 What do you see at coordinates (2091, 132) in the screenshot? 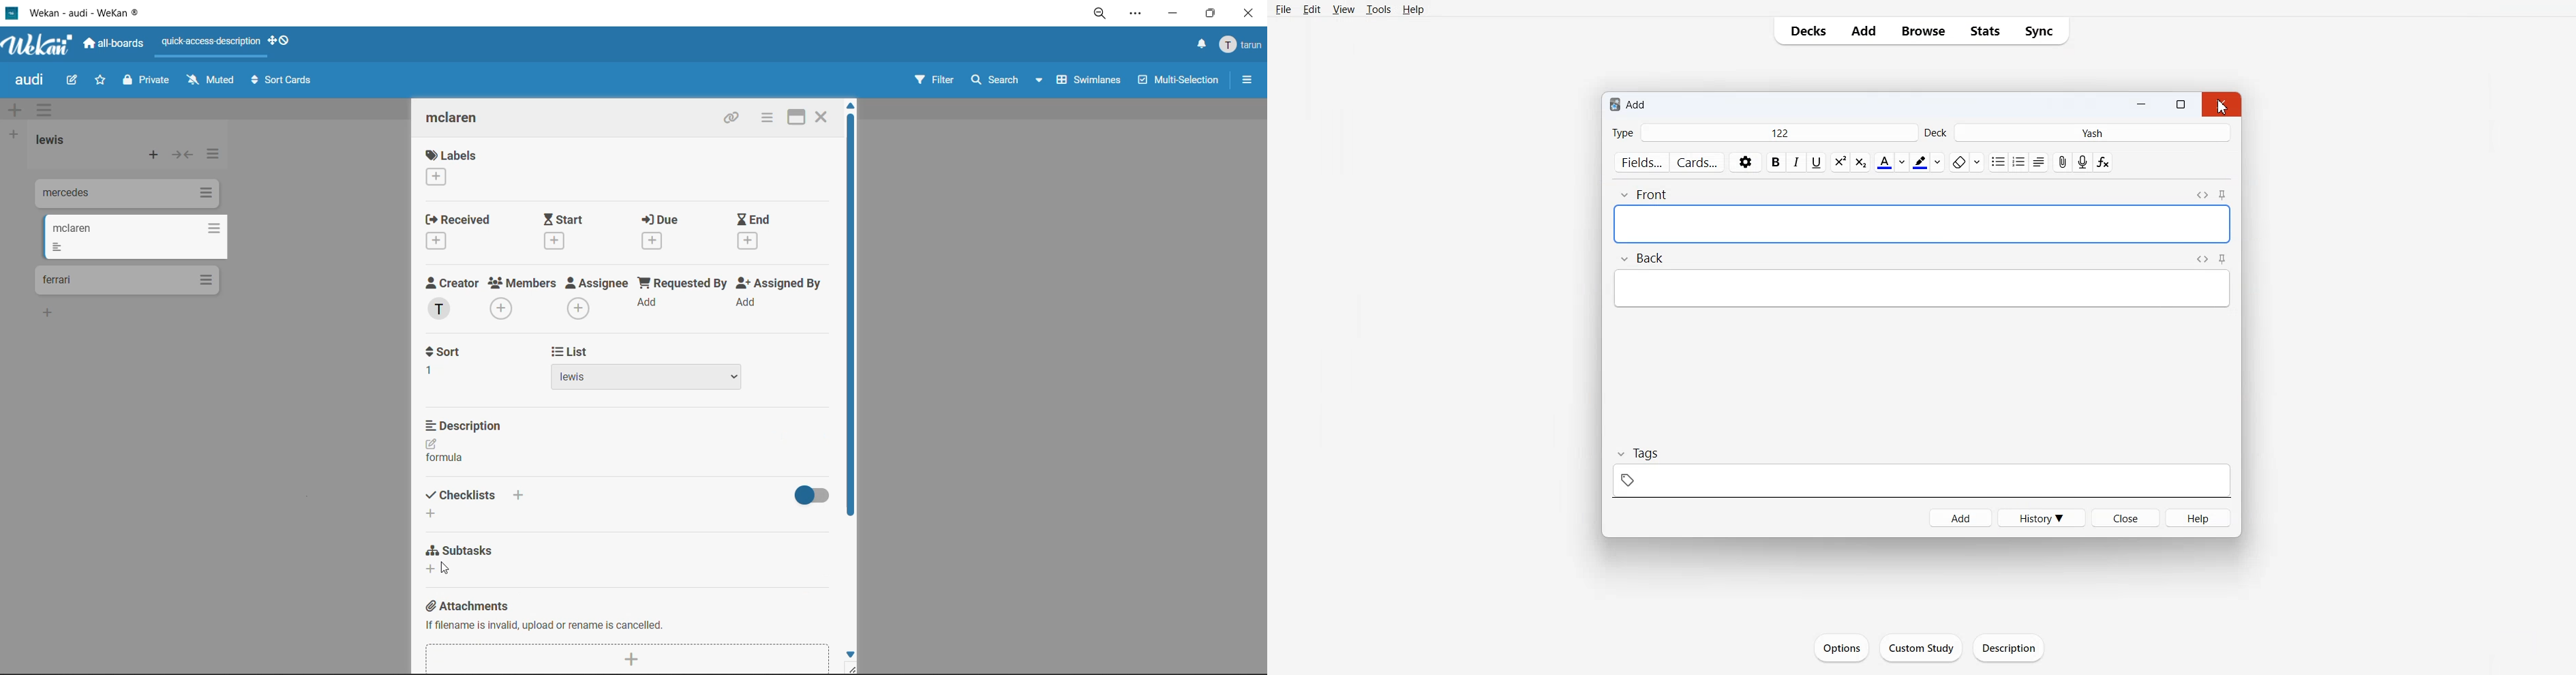
I see `Yash` at bounding box center [2091, 132].